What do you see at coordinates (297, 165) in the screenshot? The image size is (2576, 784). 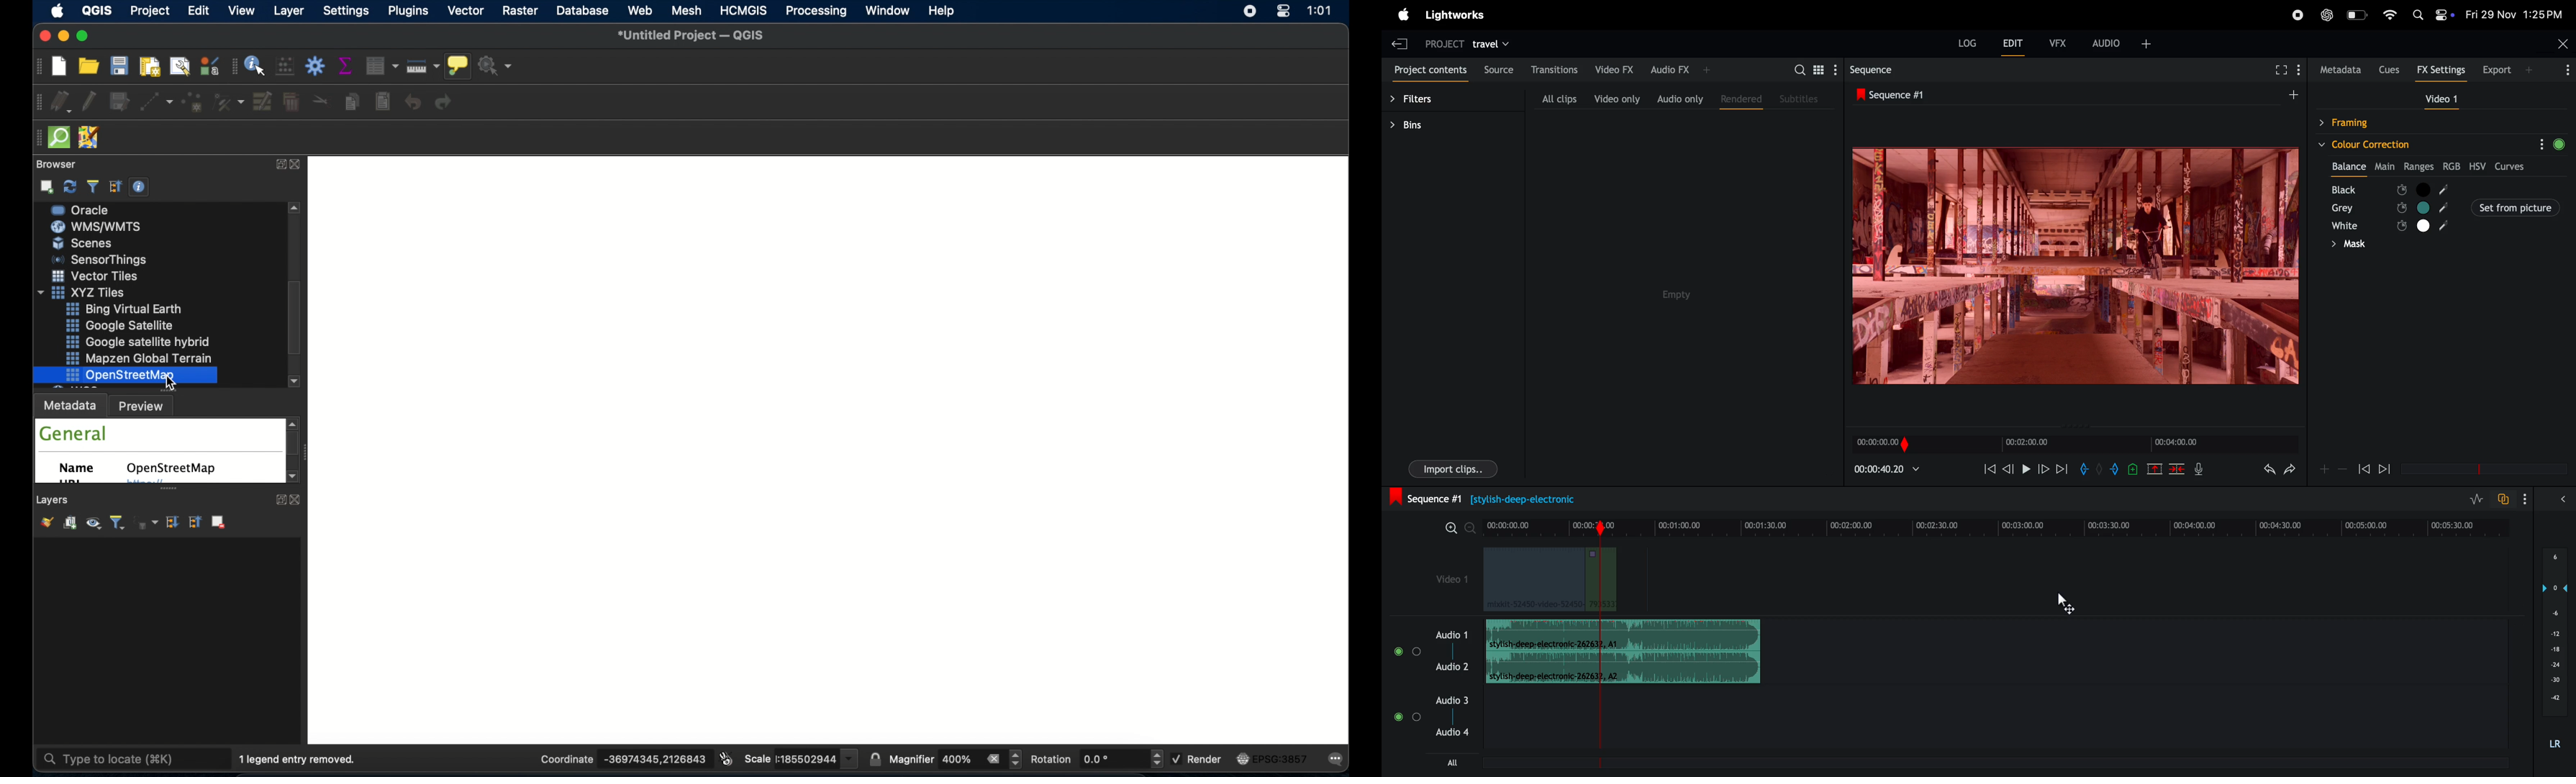 I see `close` at bounding box center [297, 165].